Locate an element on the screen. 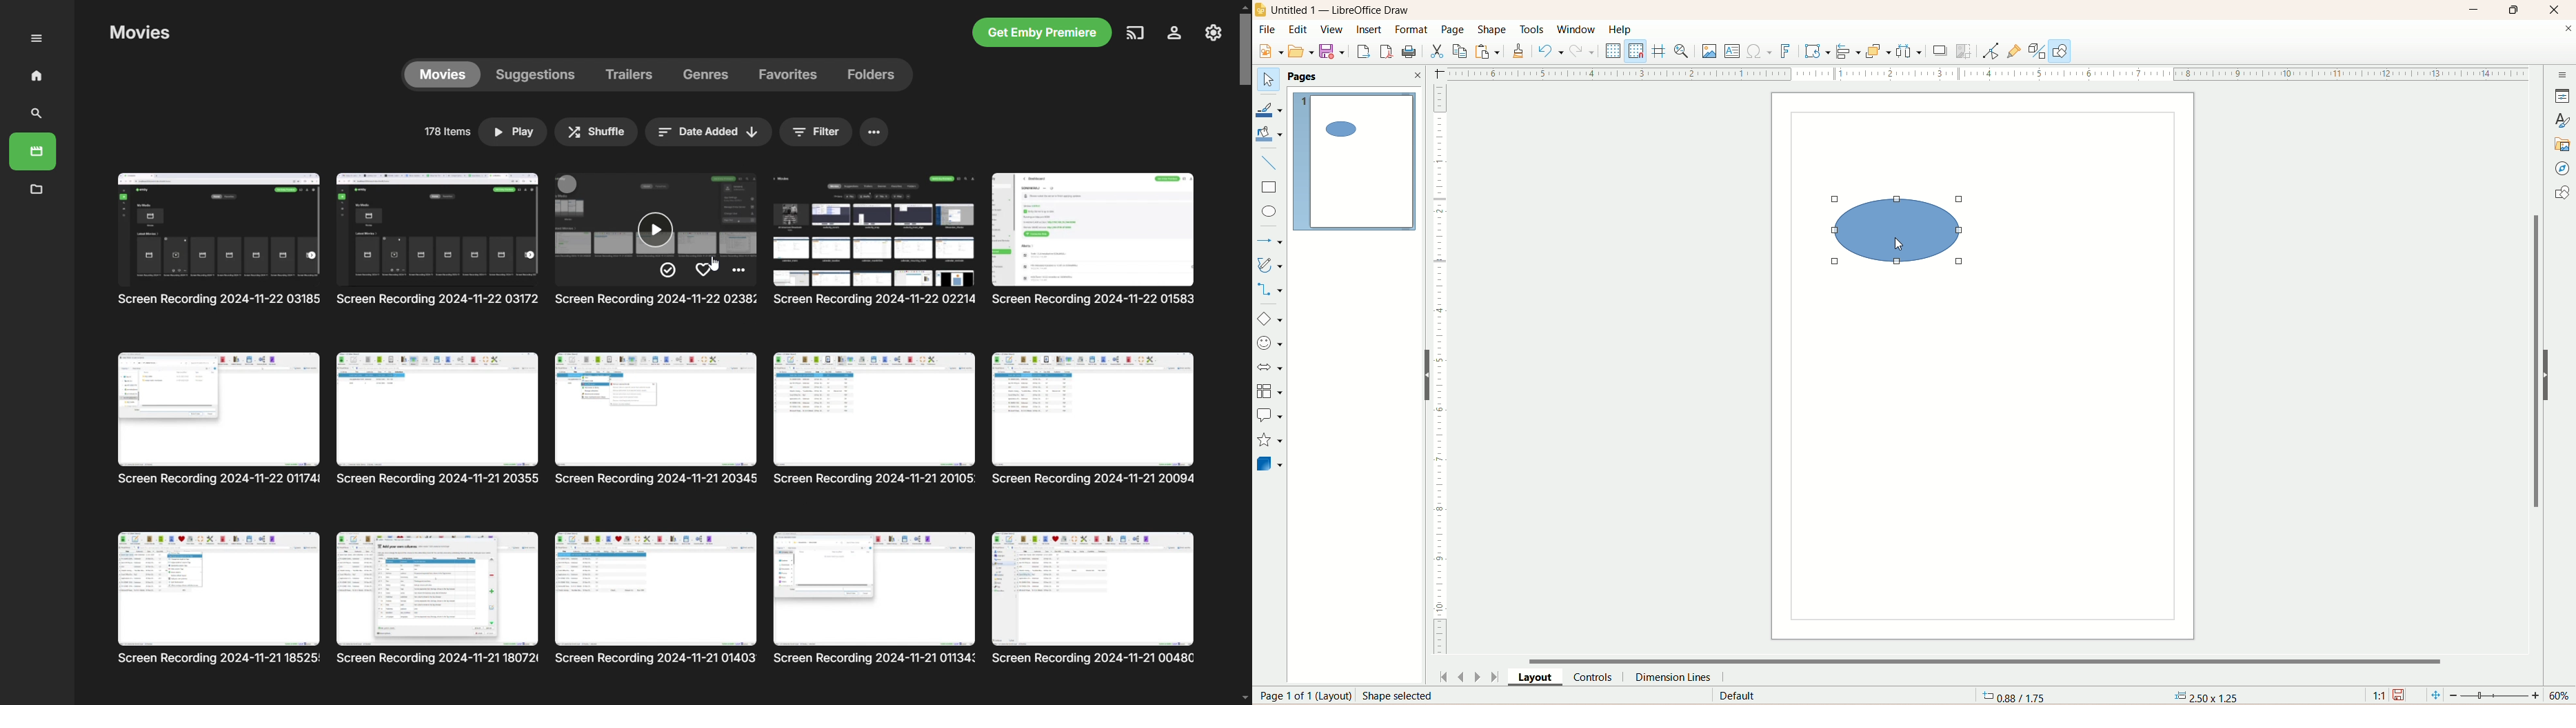  cursor is located at coordinates (1897, 240).